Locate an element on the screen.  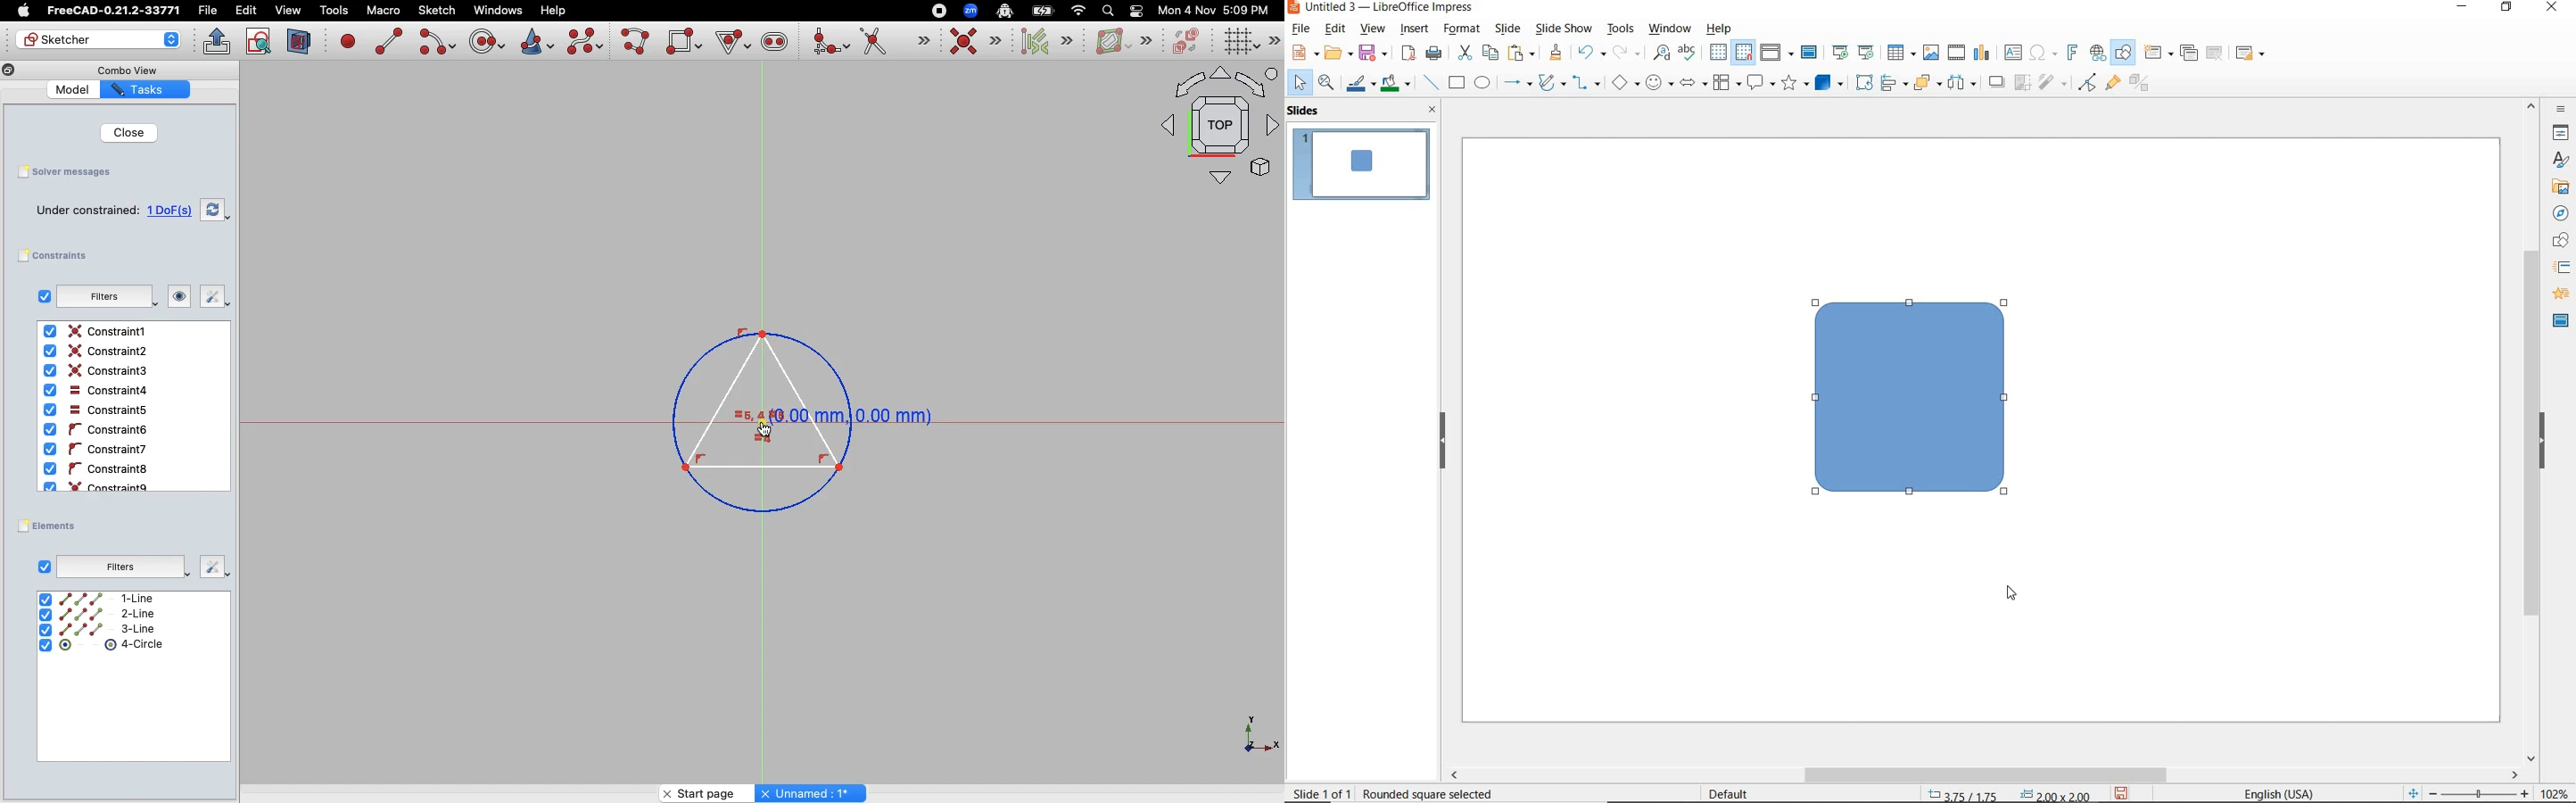
table is located at coordinates (1900, 53).